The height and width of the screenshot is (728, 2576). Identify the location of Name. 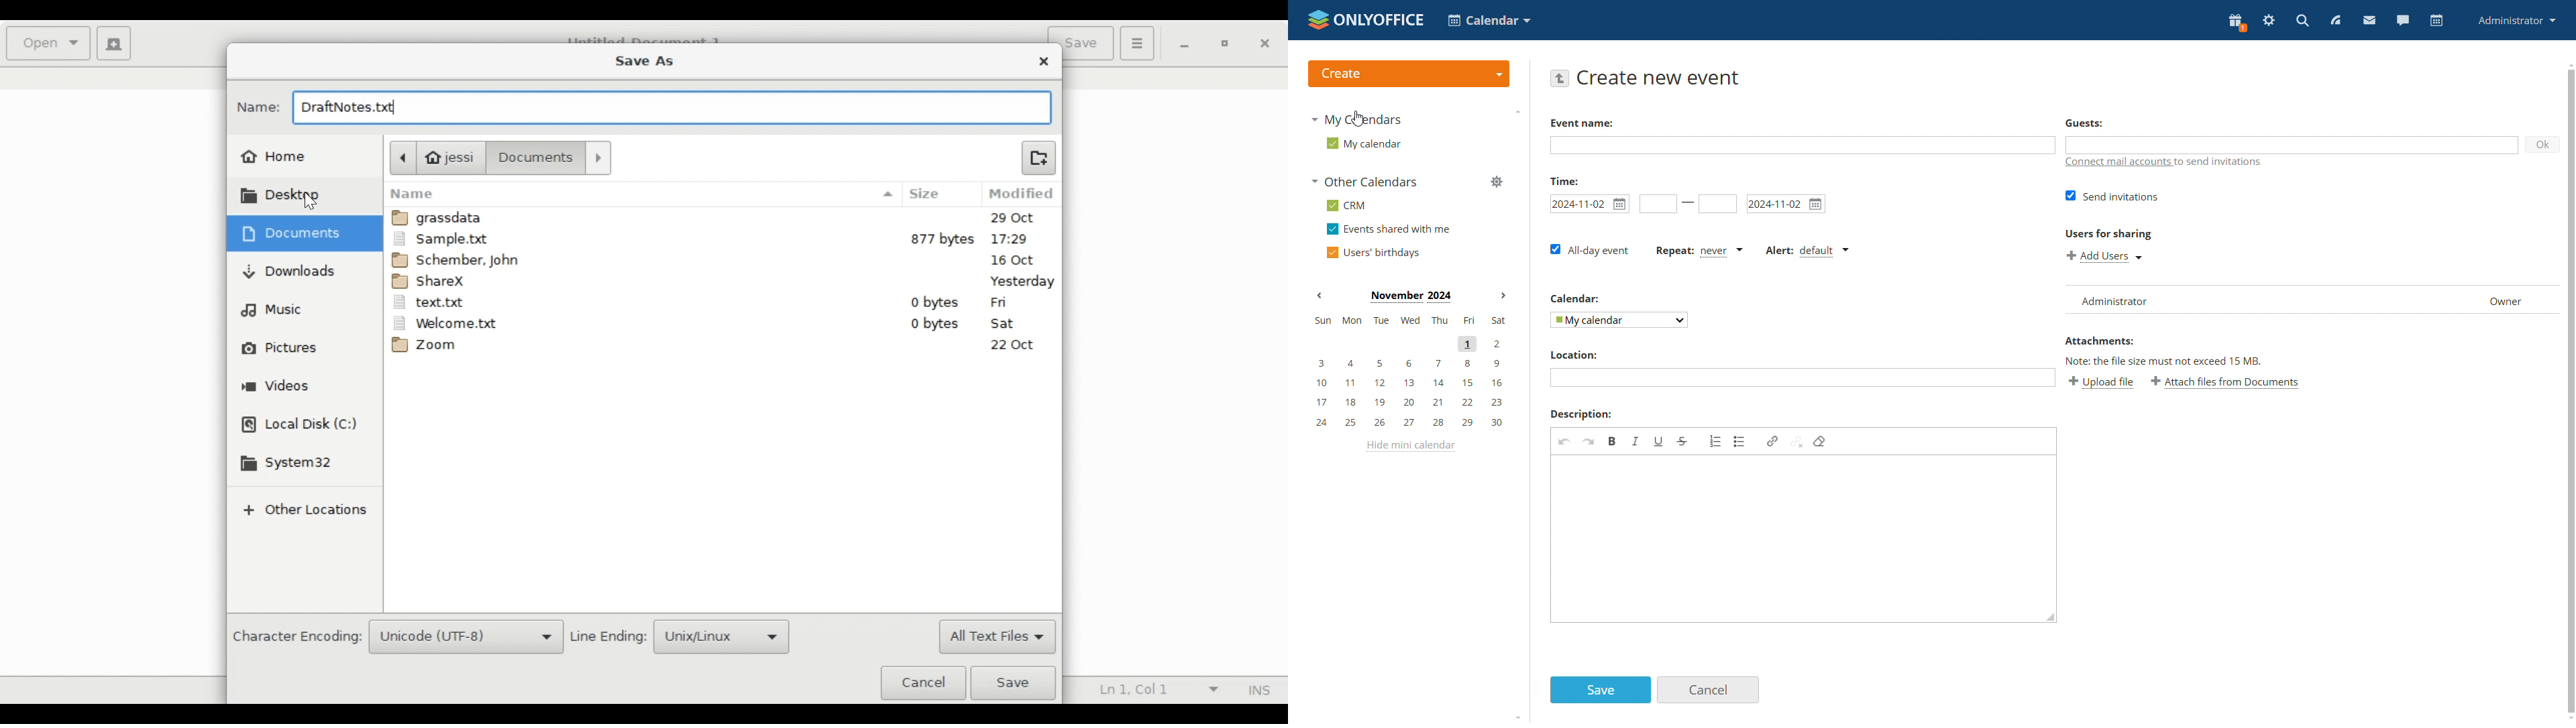
(259, 107).